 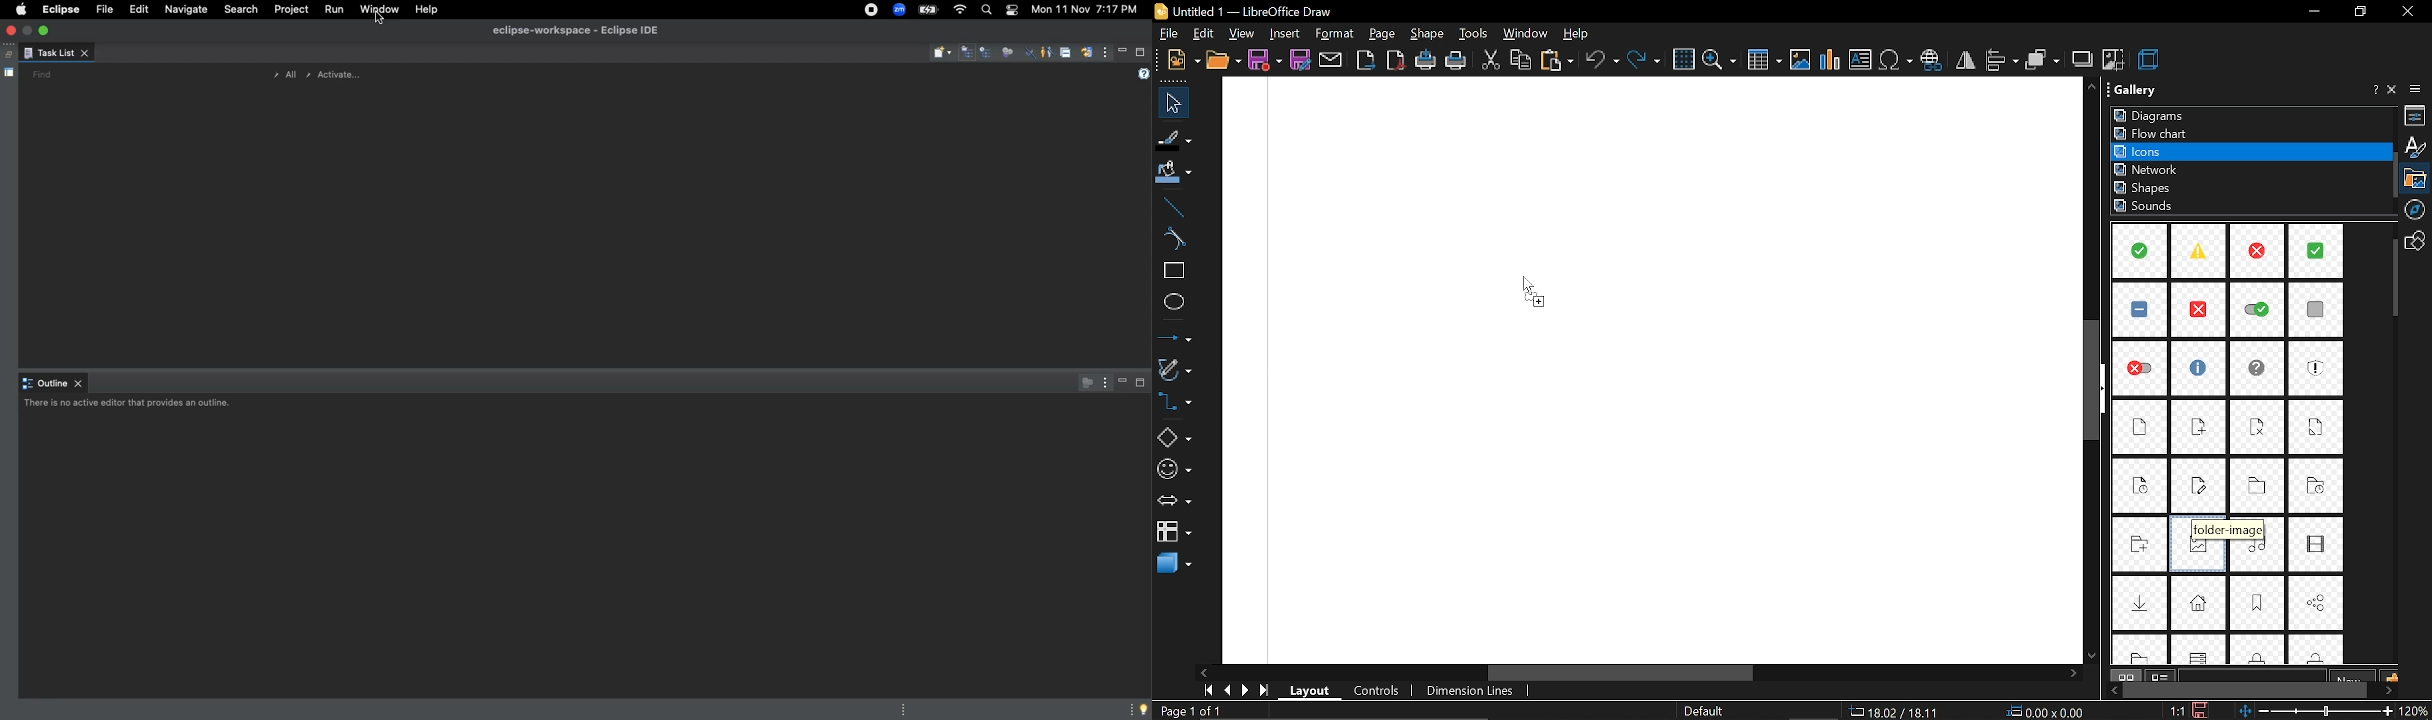 I want to click on 1:1, so click(x=2177, y=710).